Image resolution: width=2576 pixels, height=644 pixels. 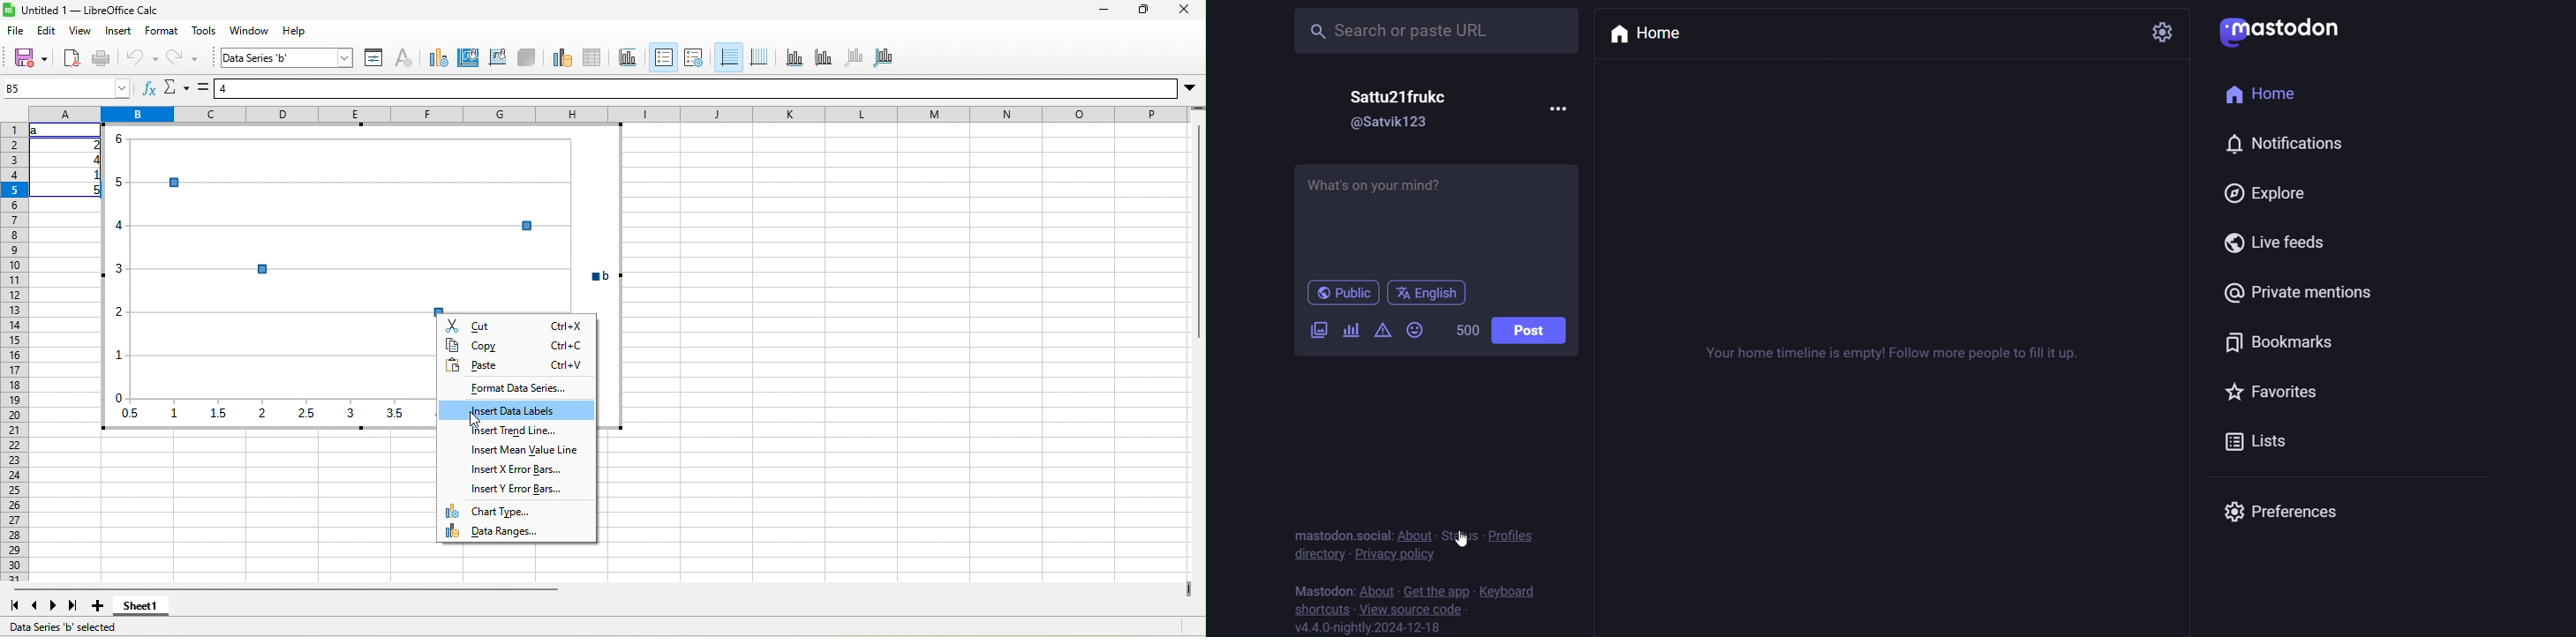 What do you see at coordinates (694, 59) in the screenshot?
I see `legend` at bounding box center [694, 59].